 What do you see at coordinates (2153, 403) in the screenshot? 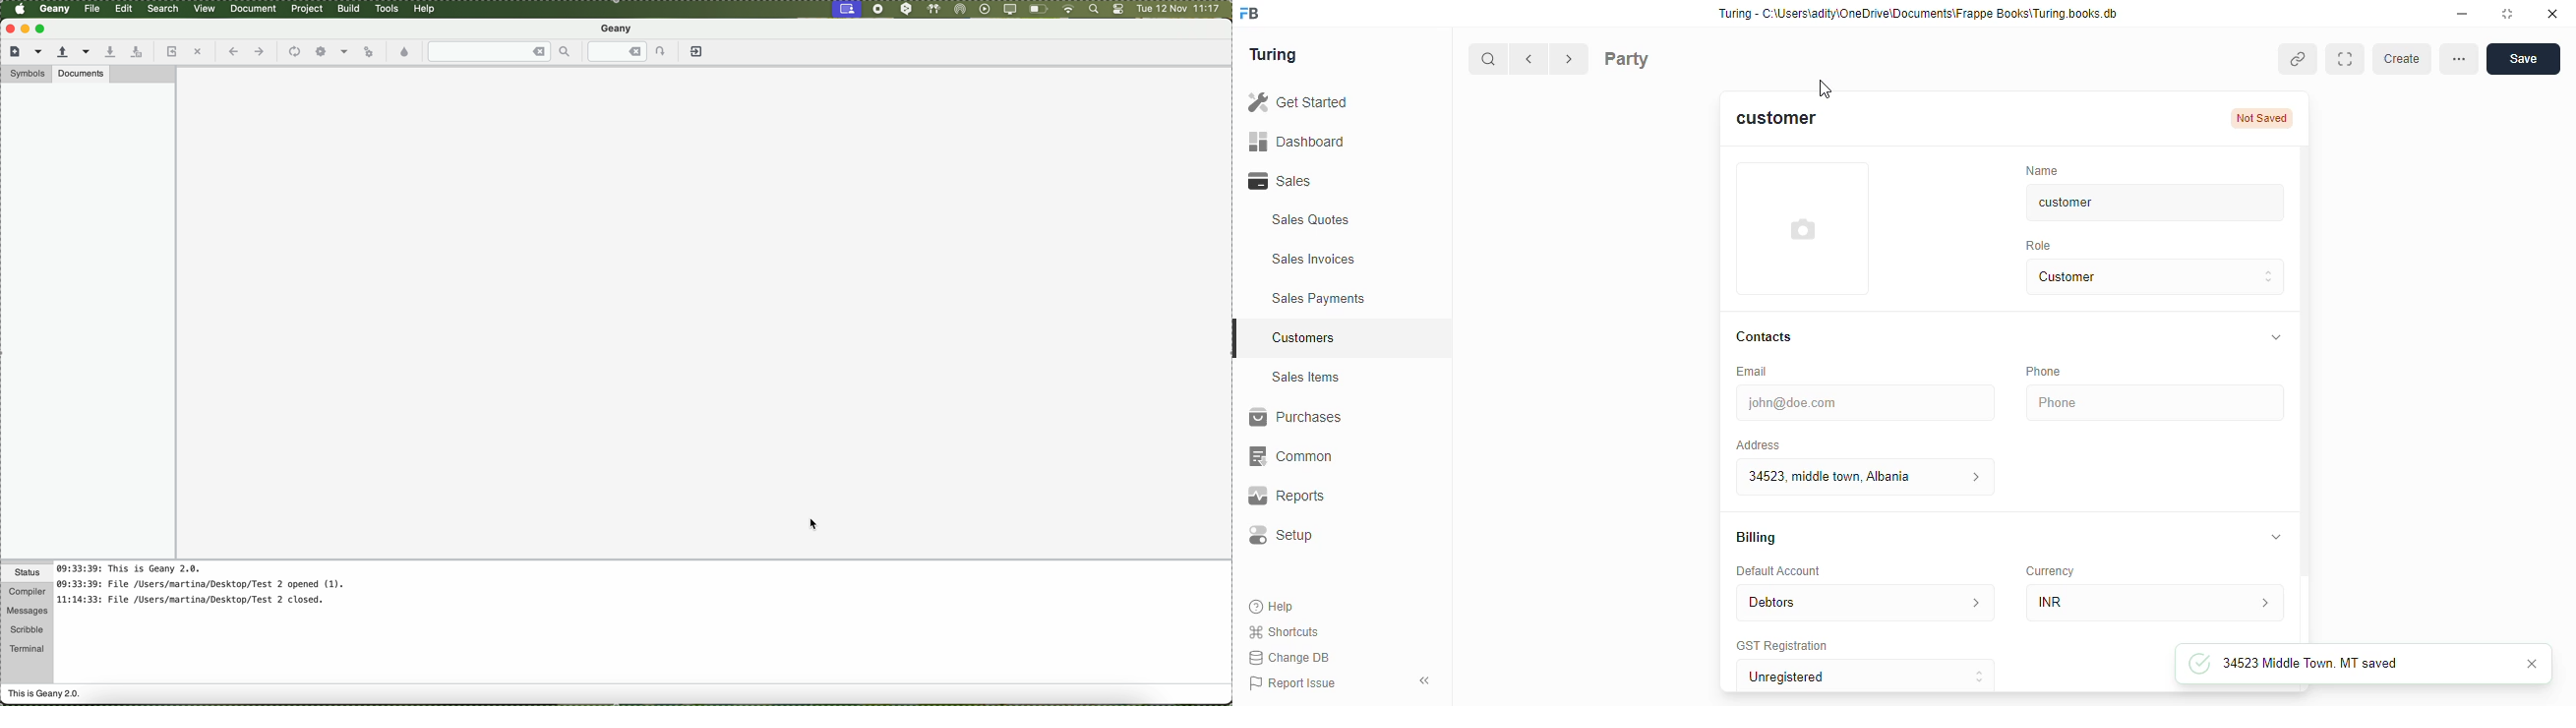
I see `Phone` at bounding box center [2153, 403].